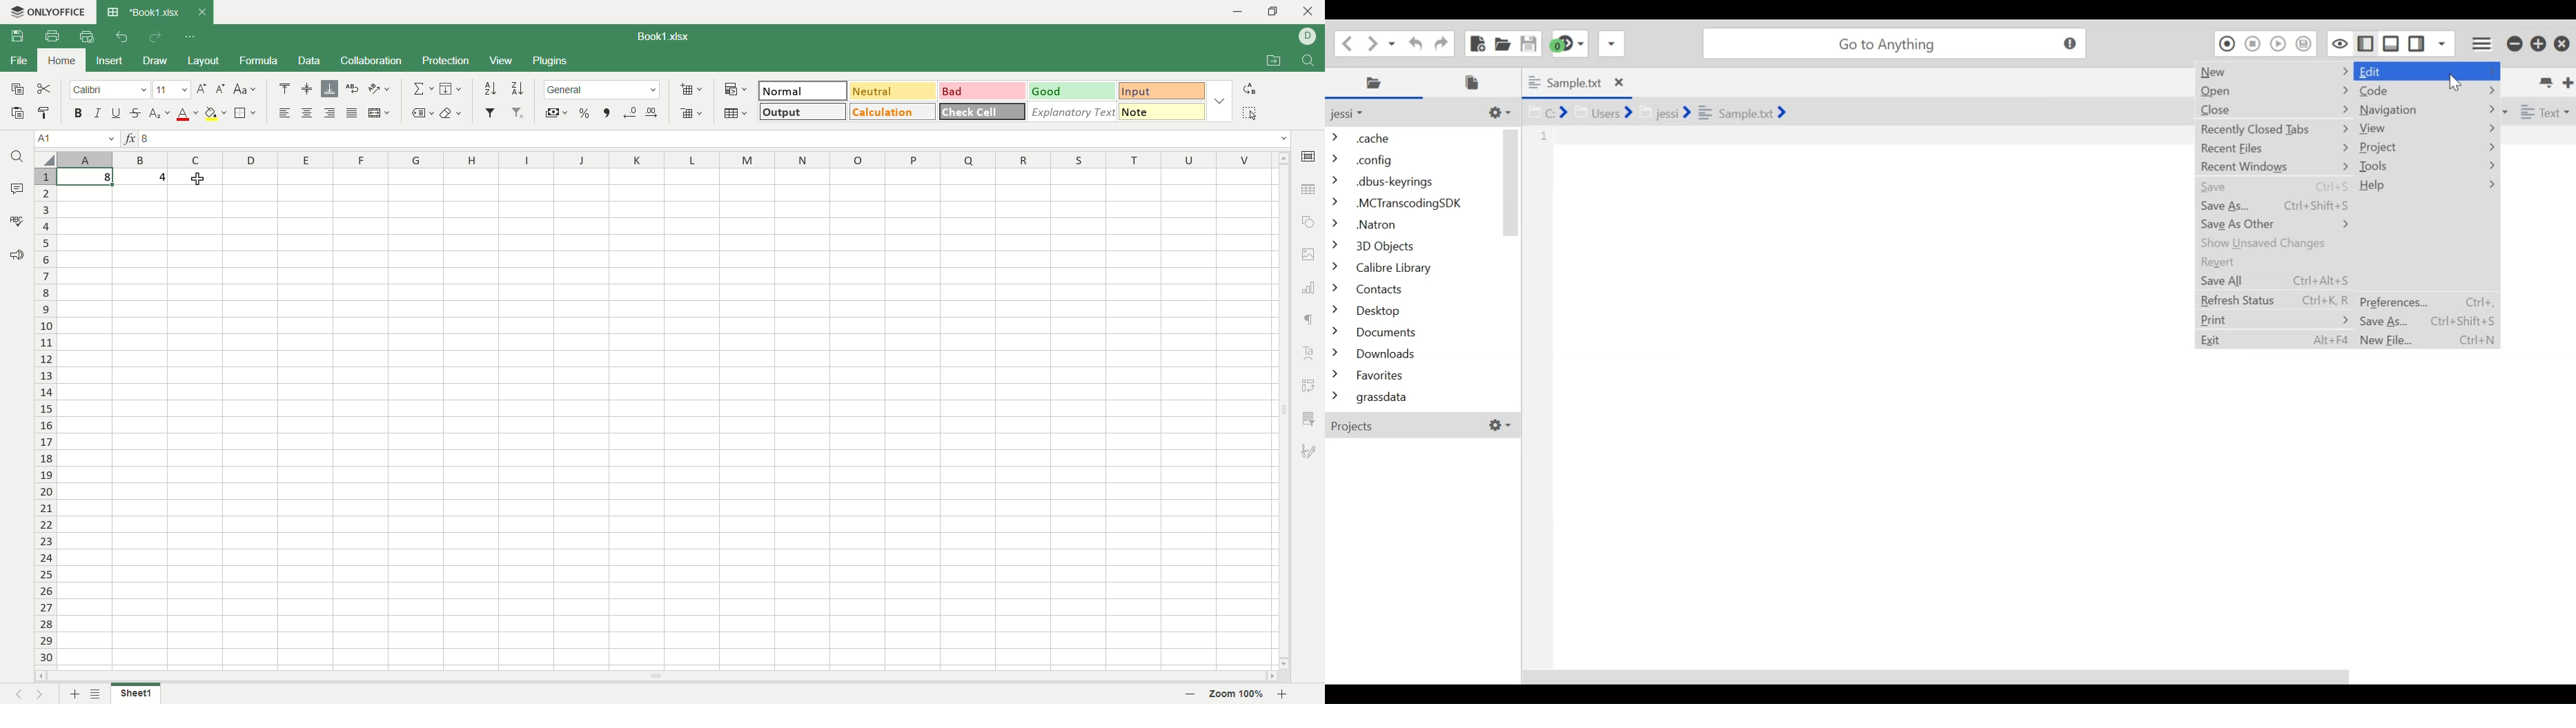 The width and height of the screenshot is (2576, 728). Describe the element at coordinates (2426, 110) in the screenshot. I see `Navigation` at that location.